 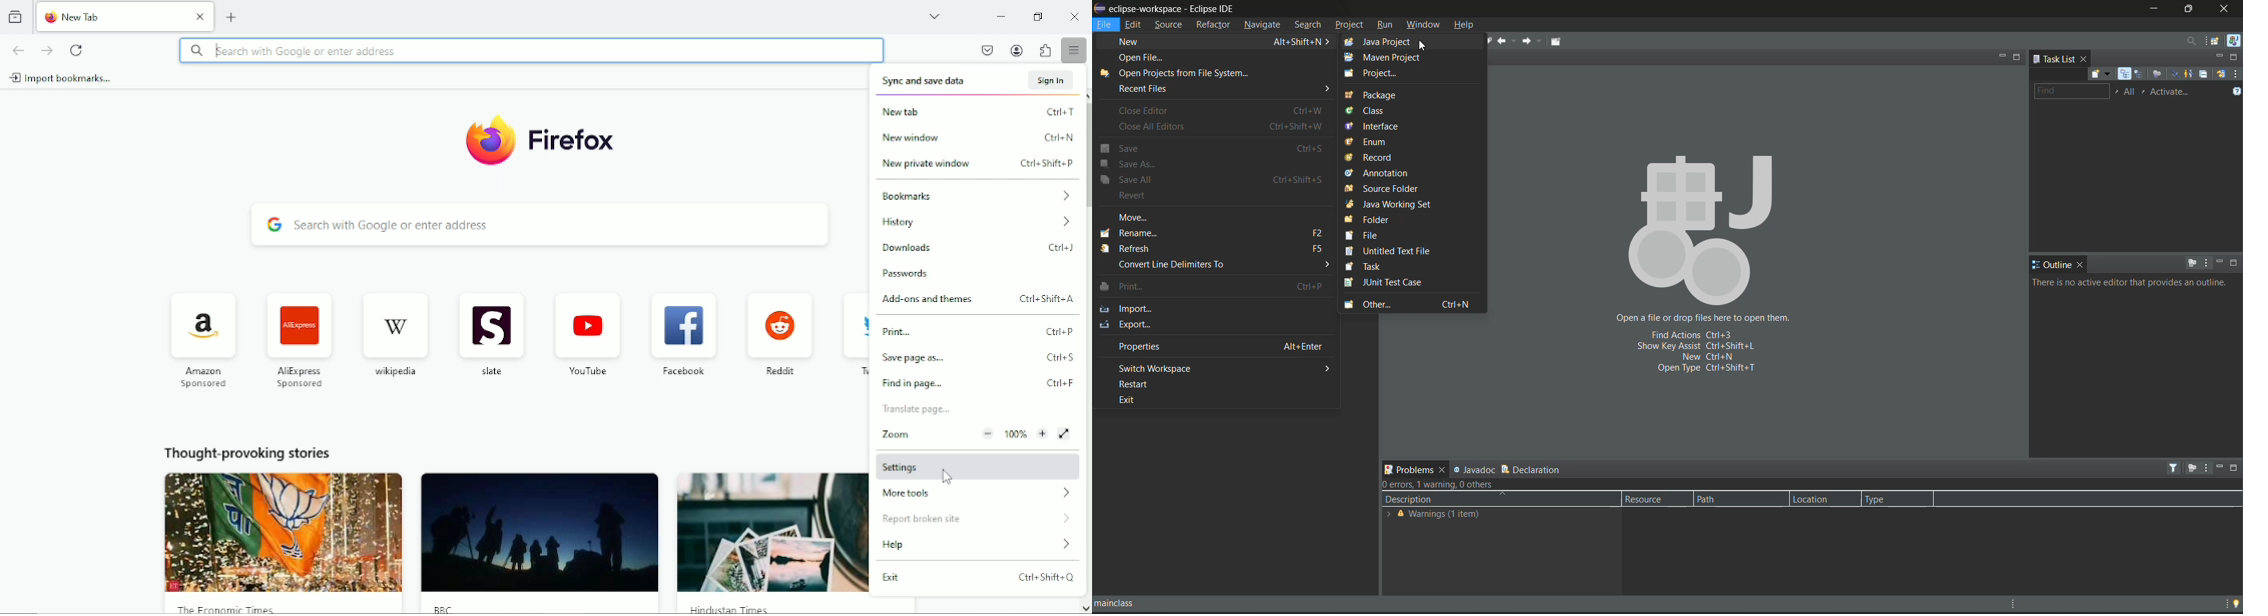 I want to click on access commands and other items, so click(x=2188, y=40).